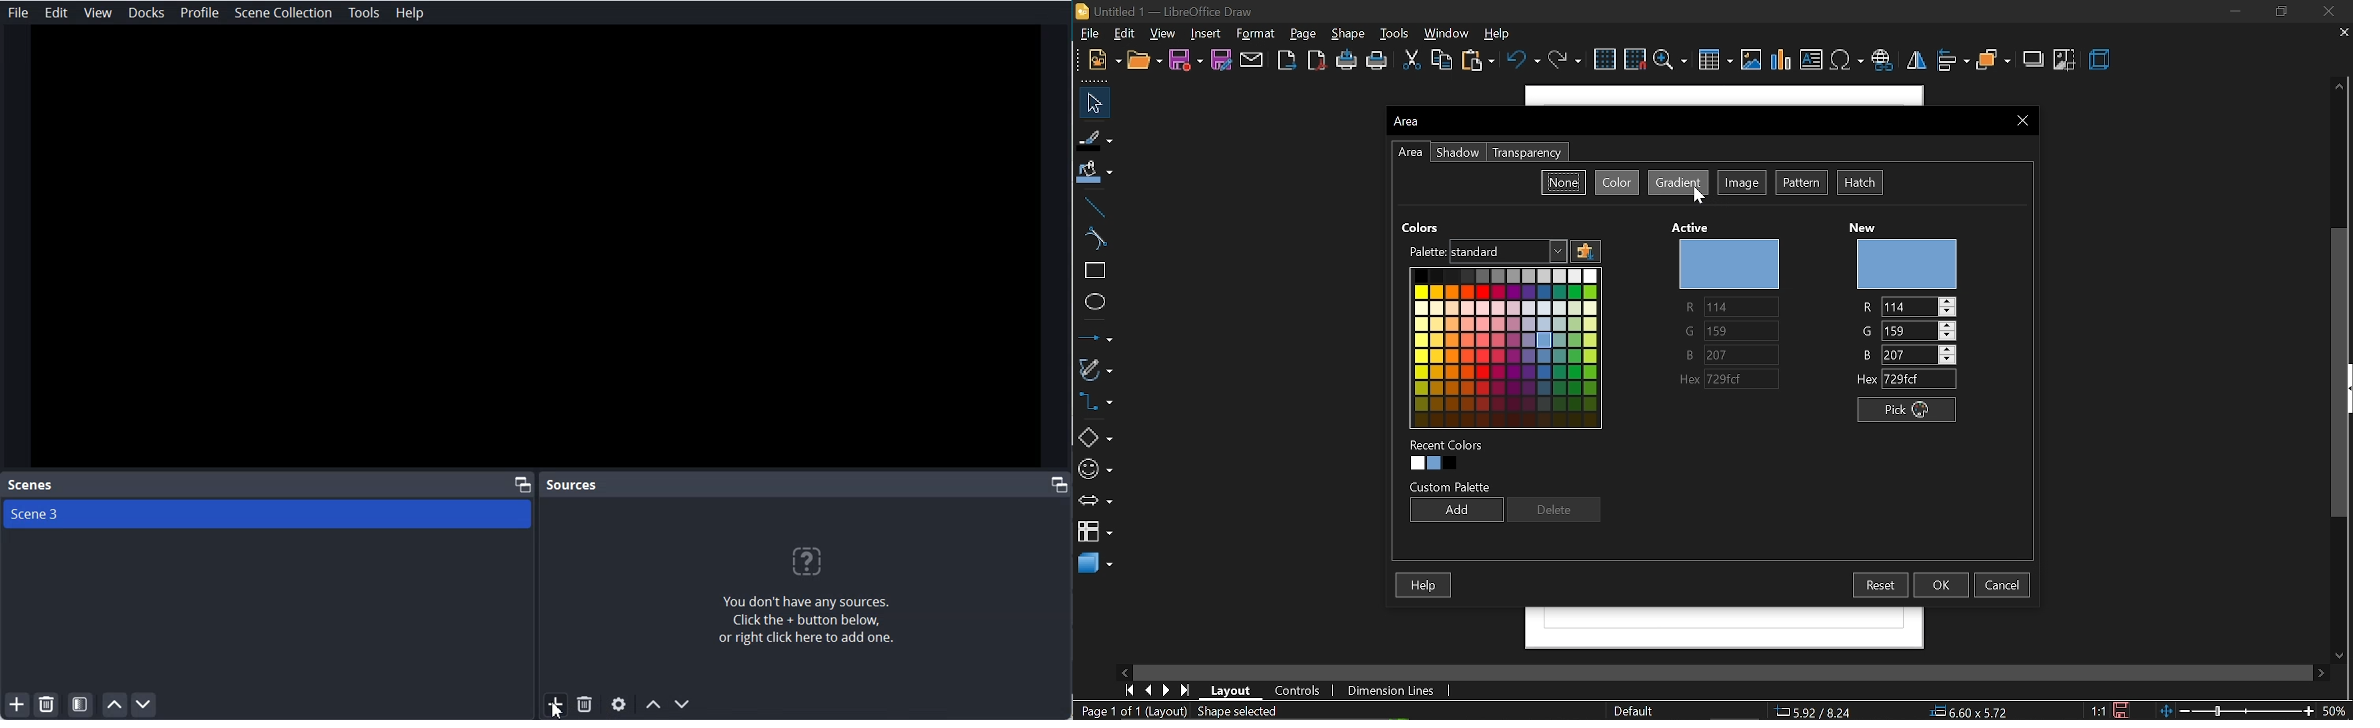 The width and height of the screenshot is (2380, 728). I want to click on Move Source up, so click(653, 704).